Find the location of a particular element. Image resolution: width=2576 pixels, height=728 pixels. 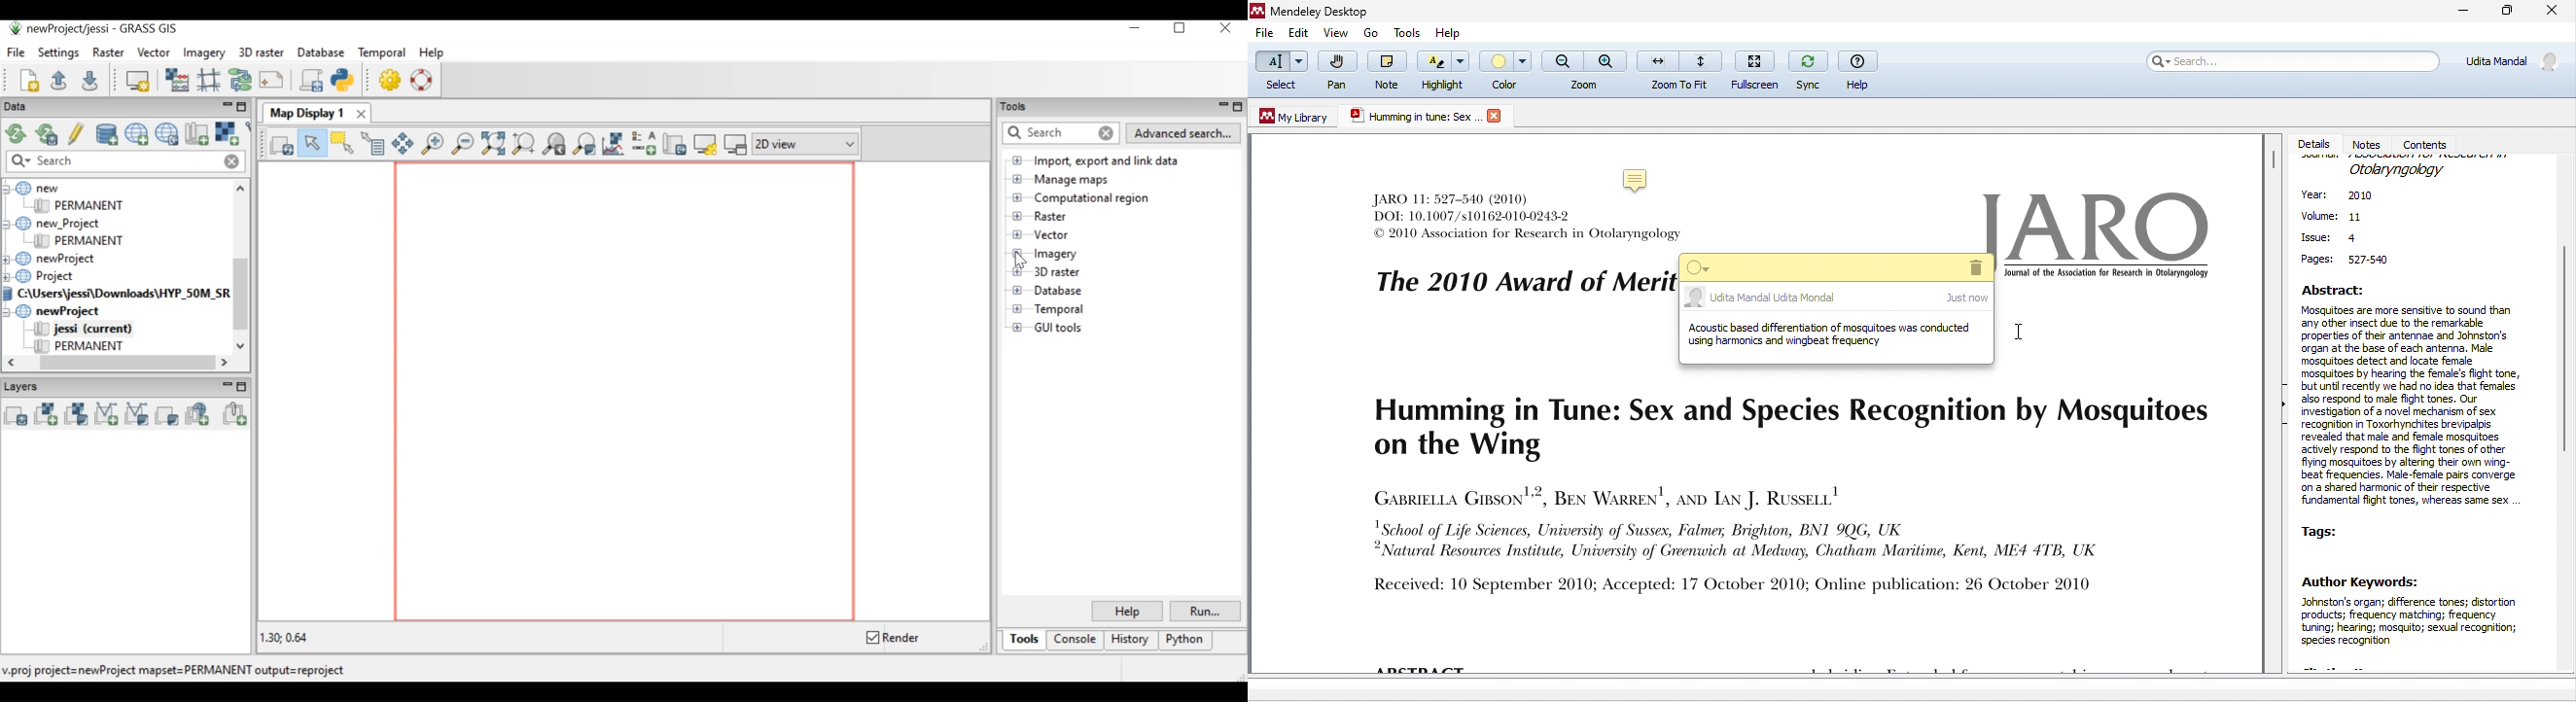

help is located at coordinates (1450, 33).